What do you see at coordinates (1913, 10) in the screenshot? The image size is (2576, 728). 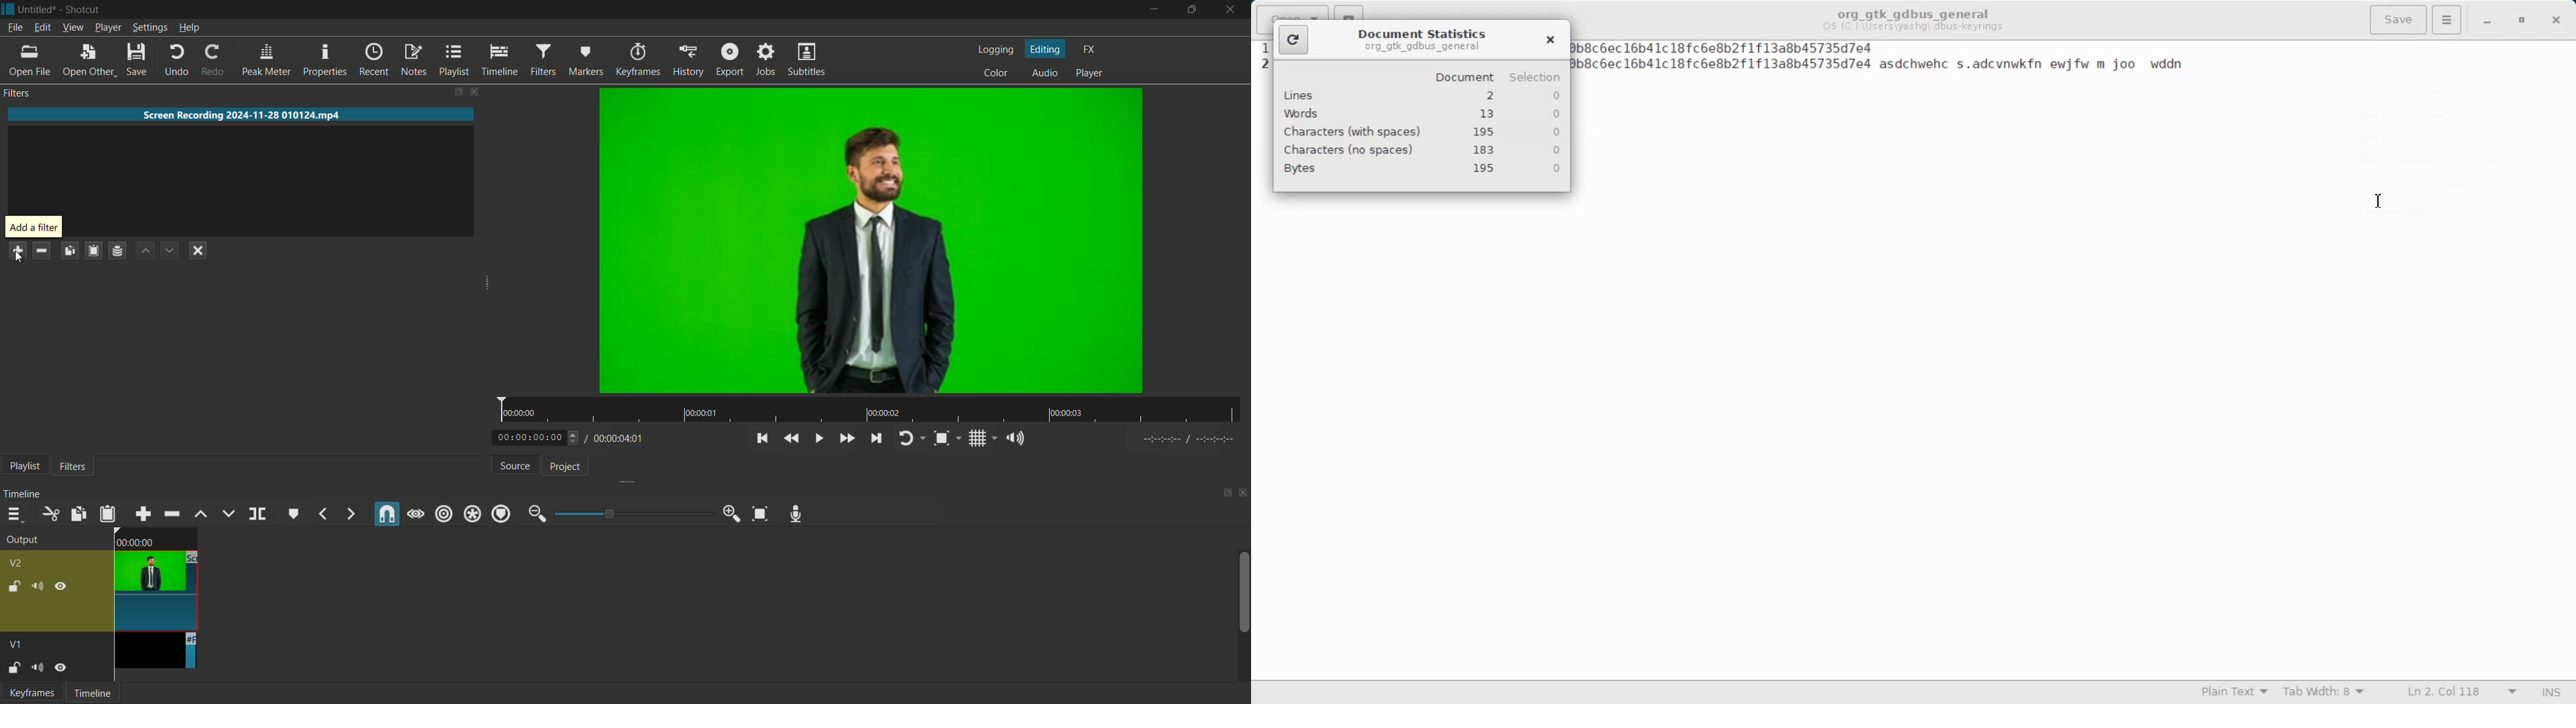 I see ` org_gtk_gdbus_general` at bounding box center [1913, 10].